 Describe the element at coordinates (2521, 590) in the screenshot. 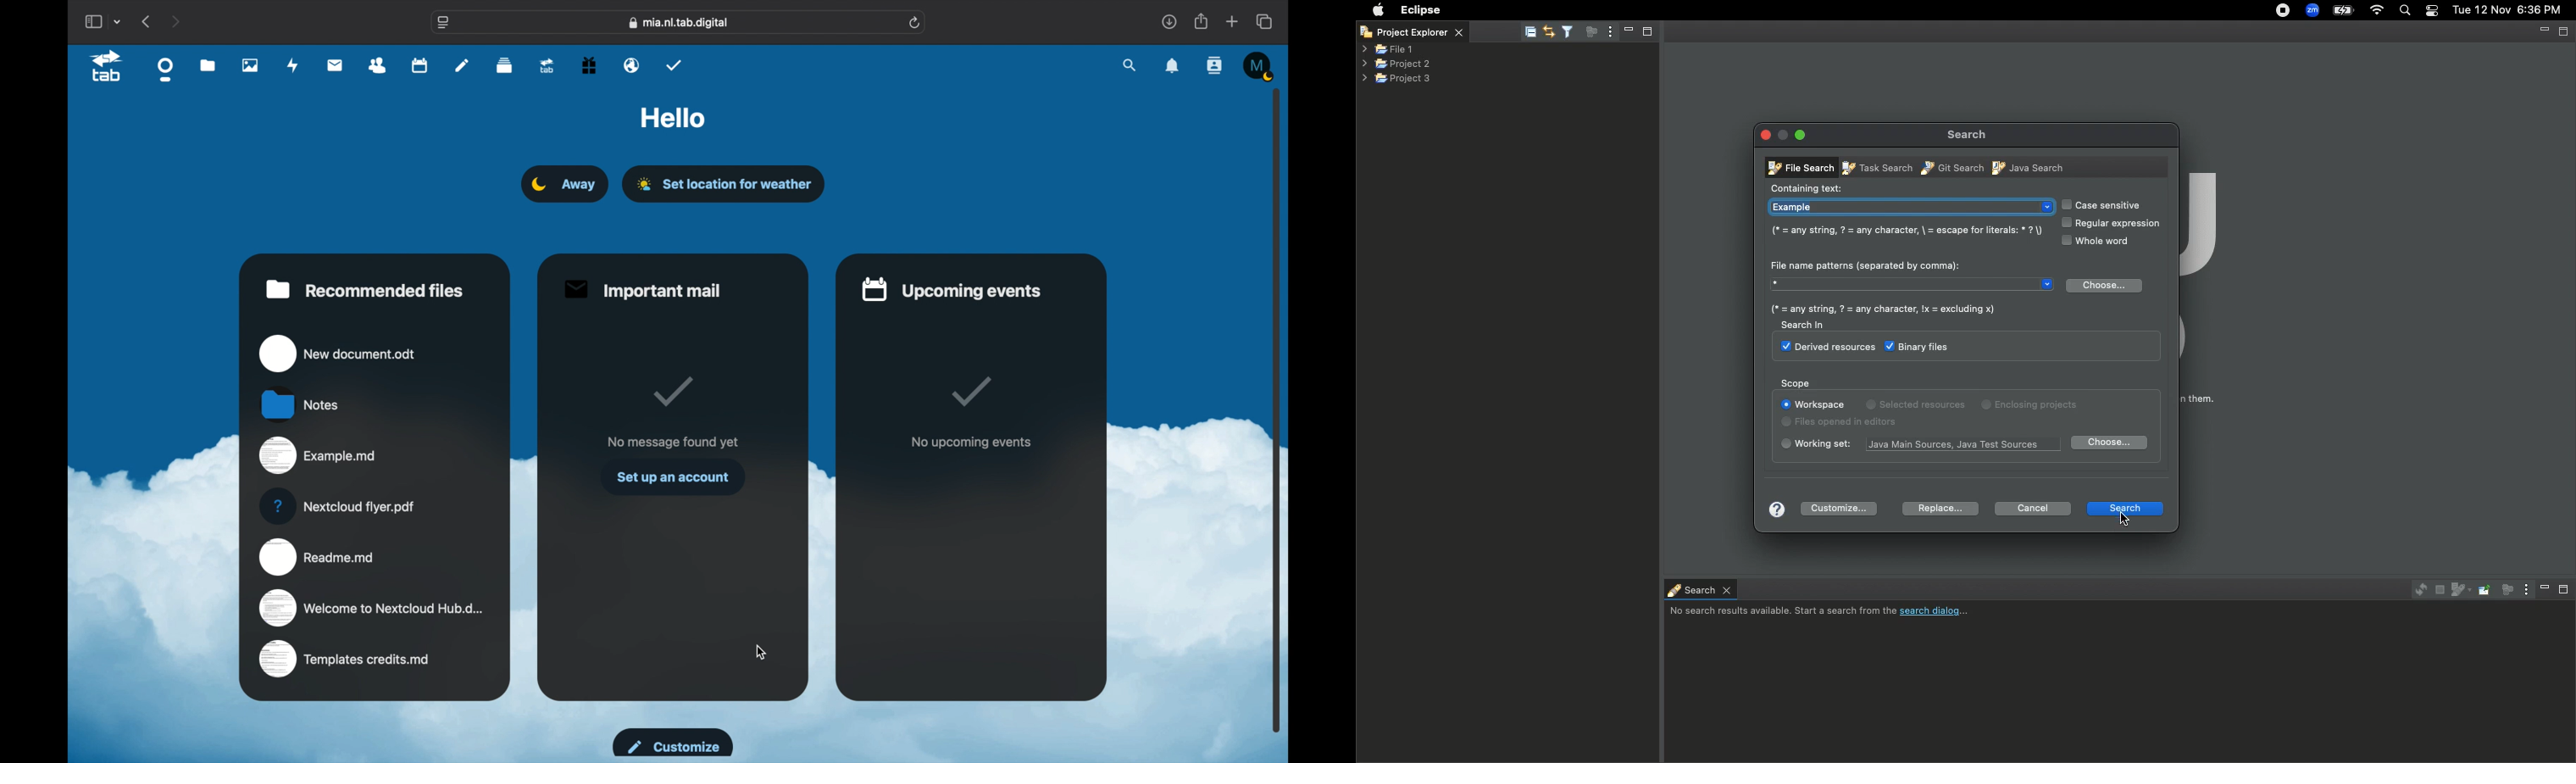

I see `View menu` at that location.